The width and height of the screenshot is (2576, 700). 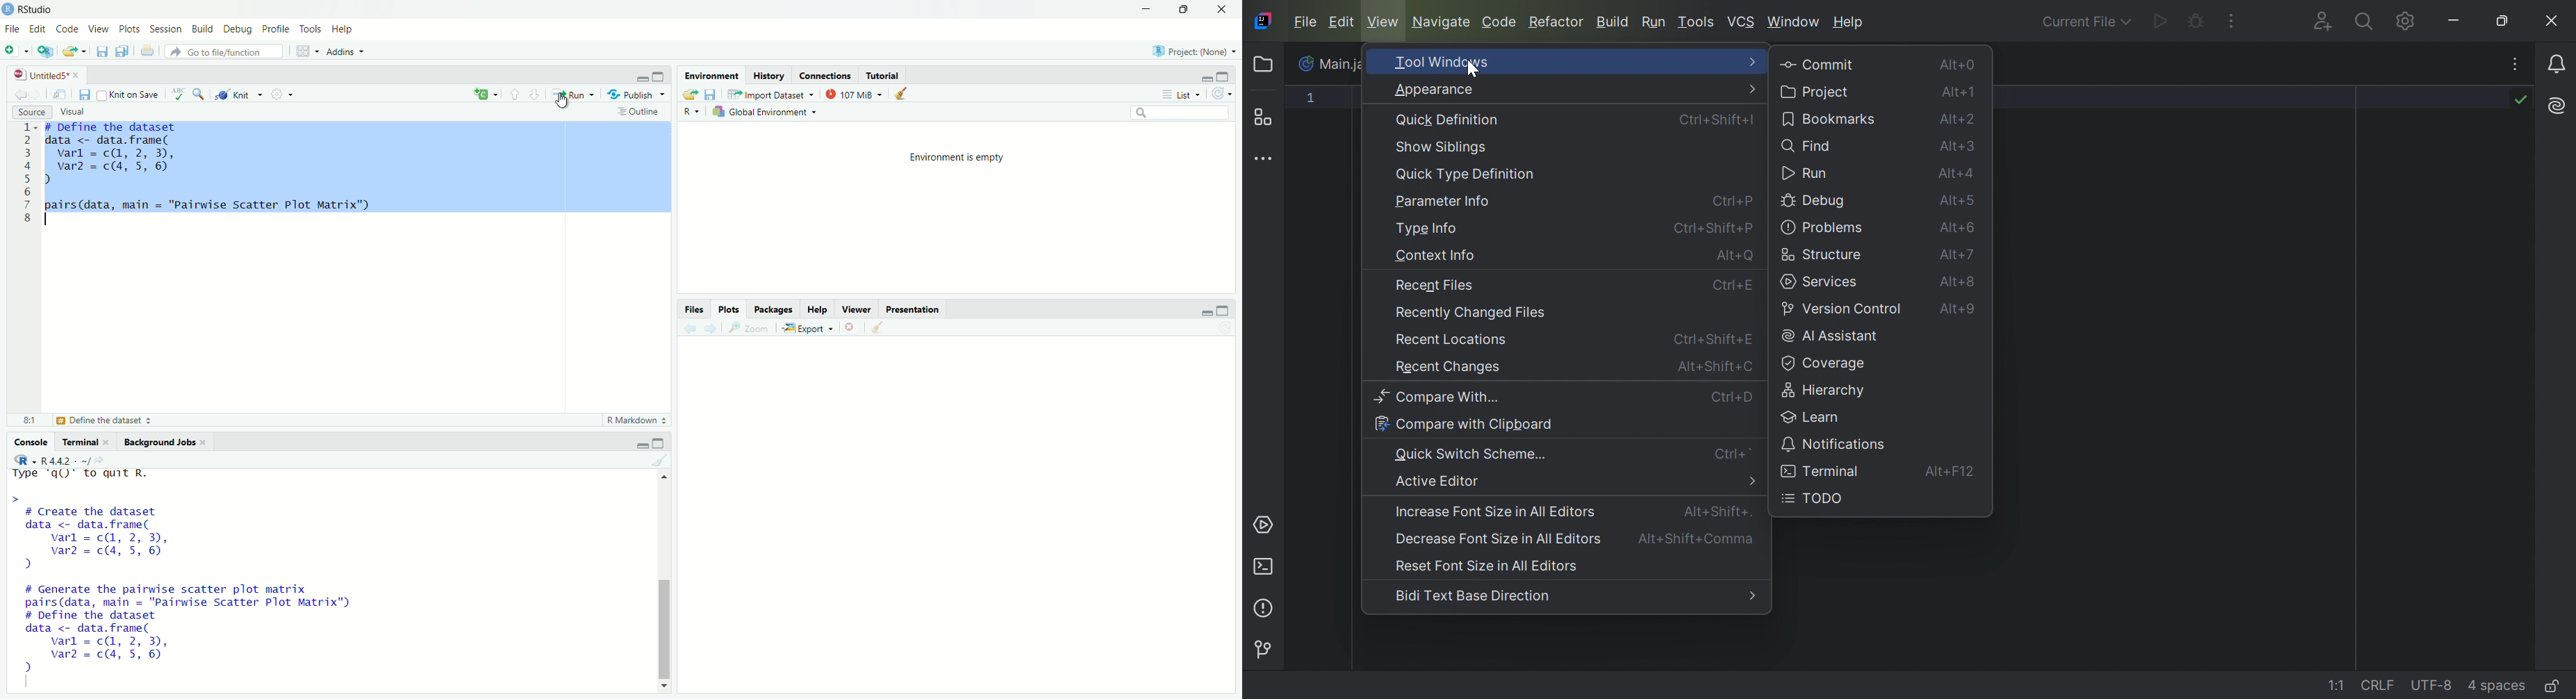 What do you see at coordinates (1806, 145) in the screenshot?
I see `Find` at bounding box center [1806, 145].